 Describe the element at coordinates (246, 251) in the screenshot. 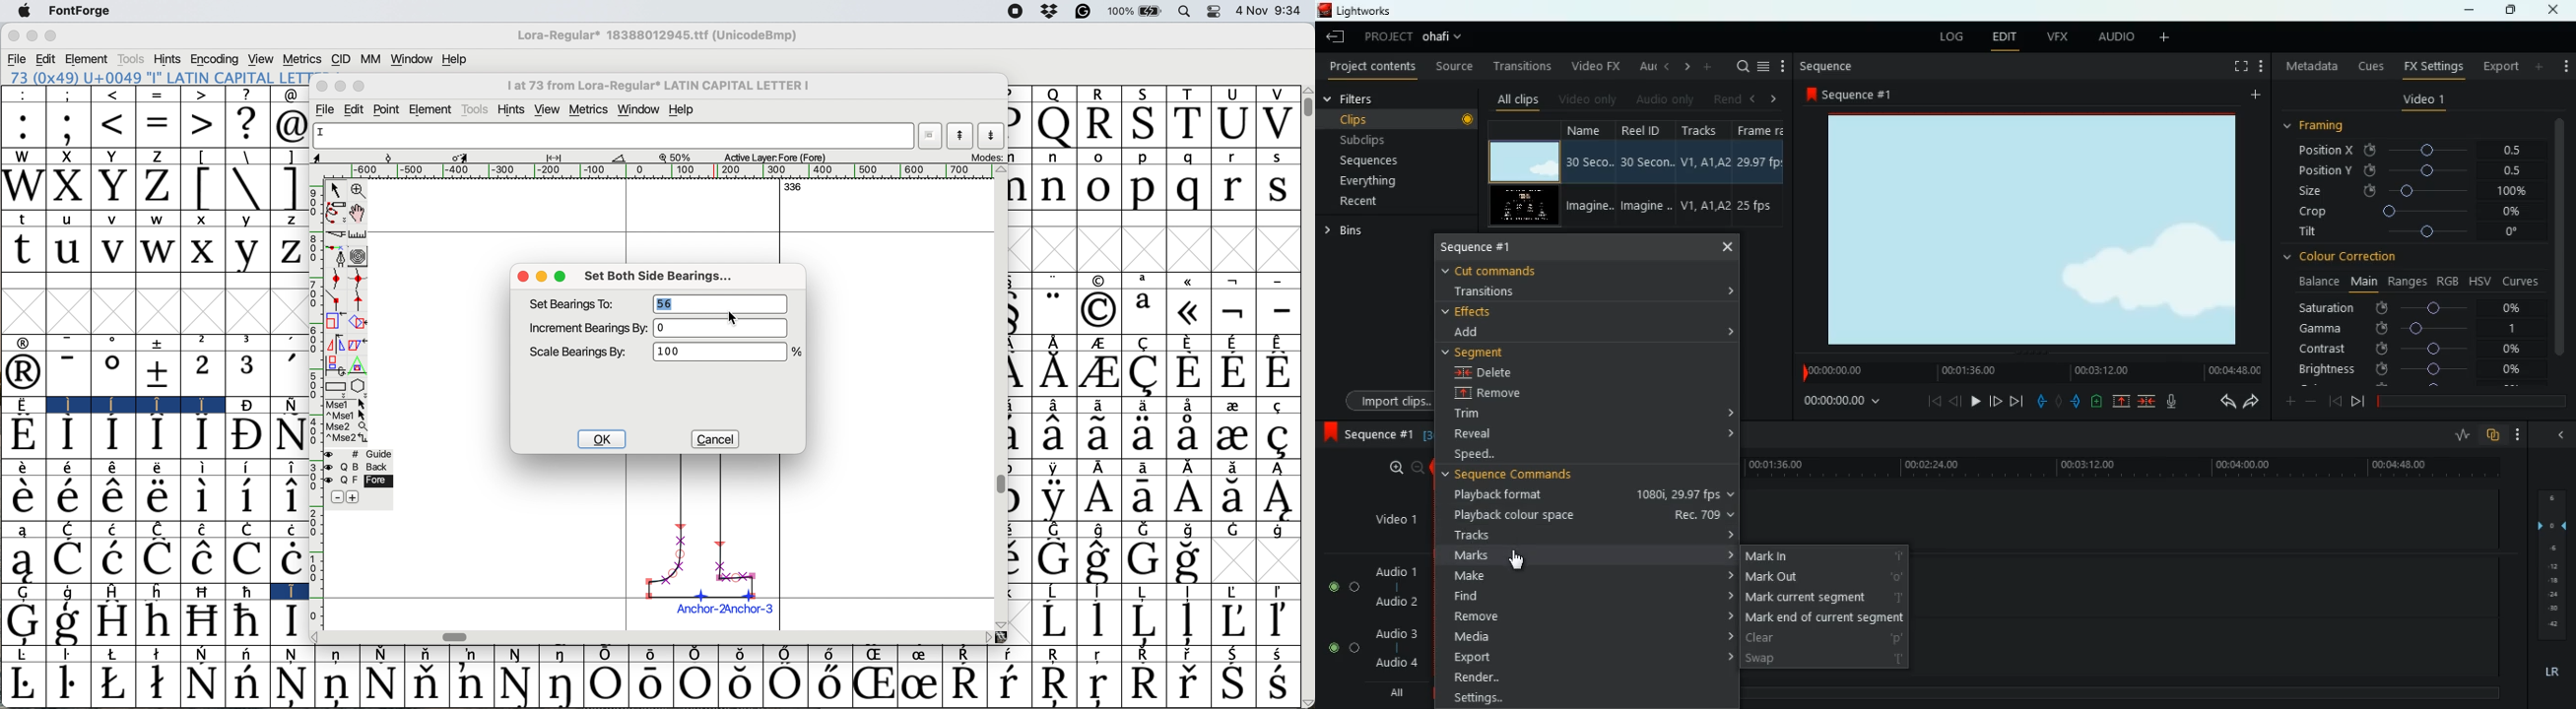

I see `y` at that location.